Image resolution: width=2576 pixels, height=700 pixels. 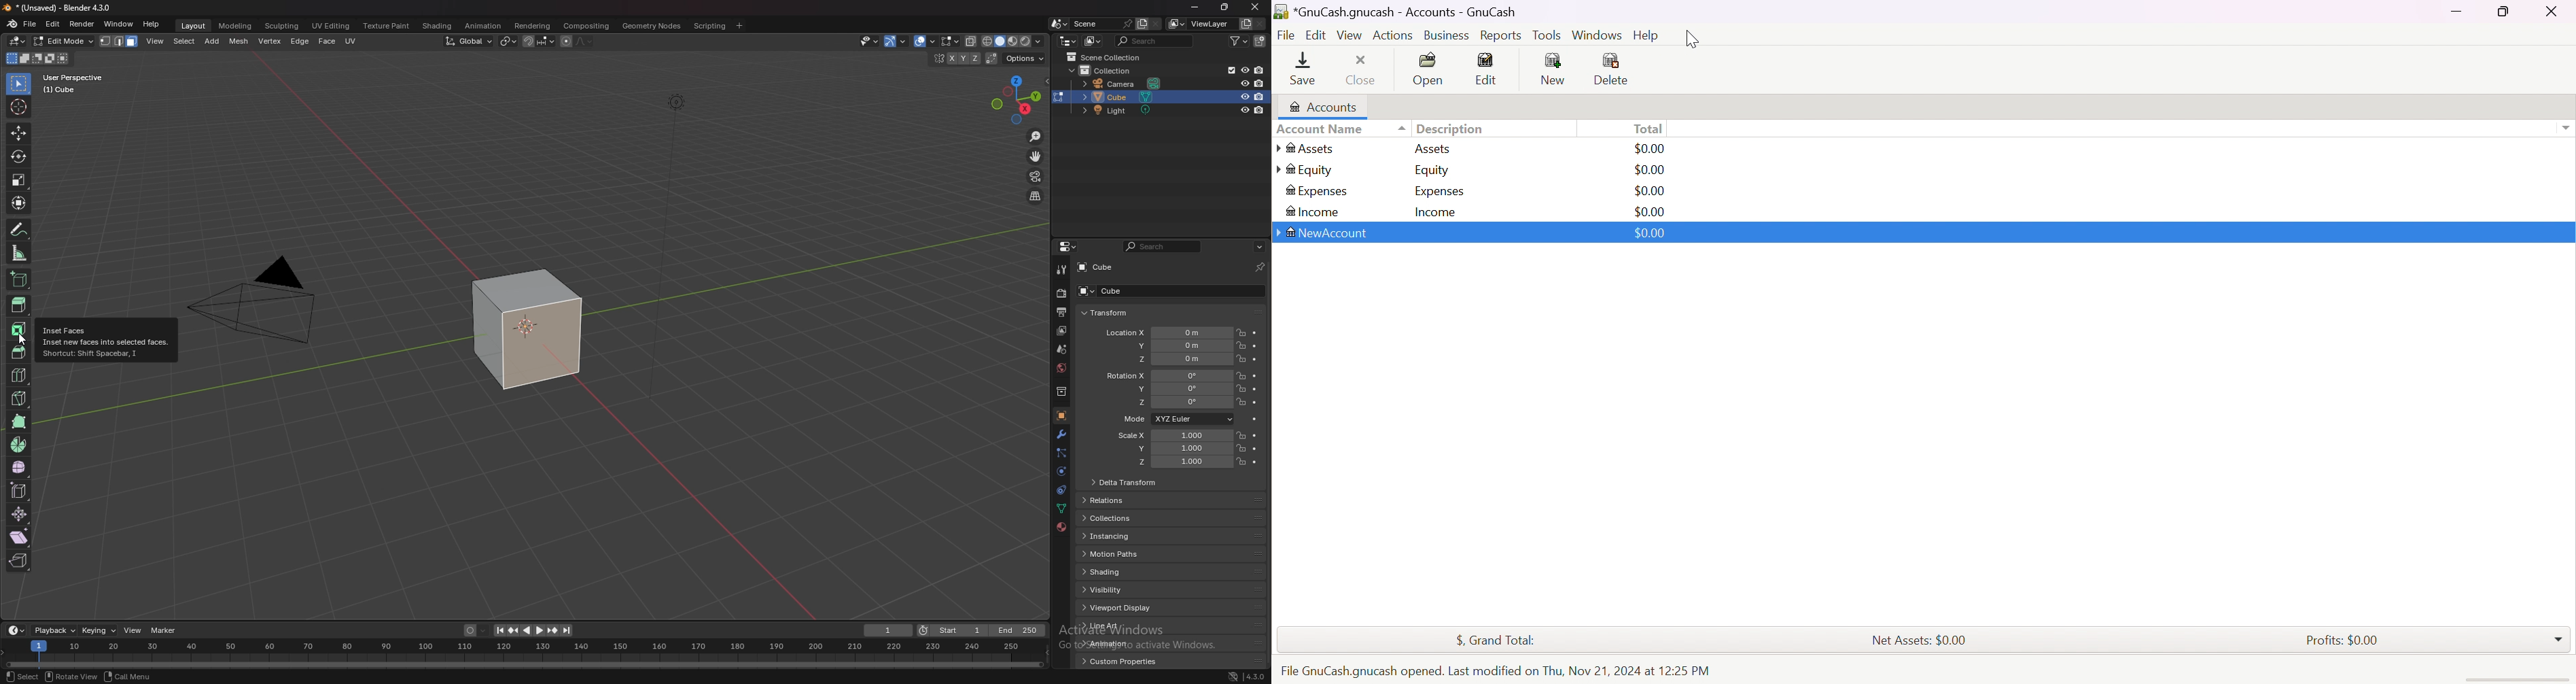 I want to click on Open, so click(x=1431, y=70).